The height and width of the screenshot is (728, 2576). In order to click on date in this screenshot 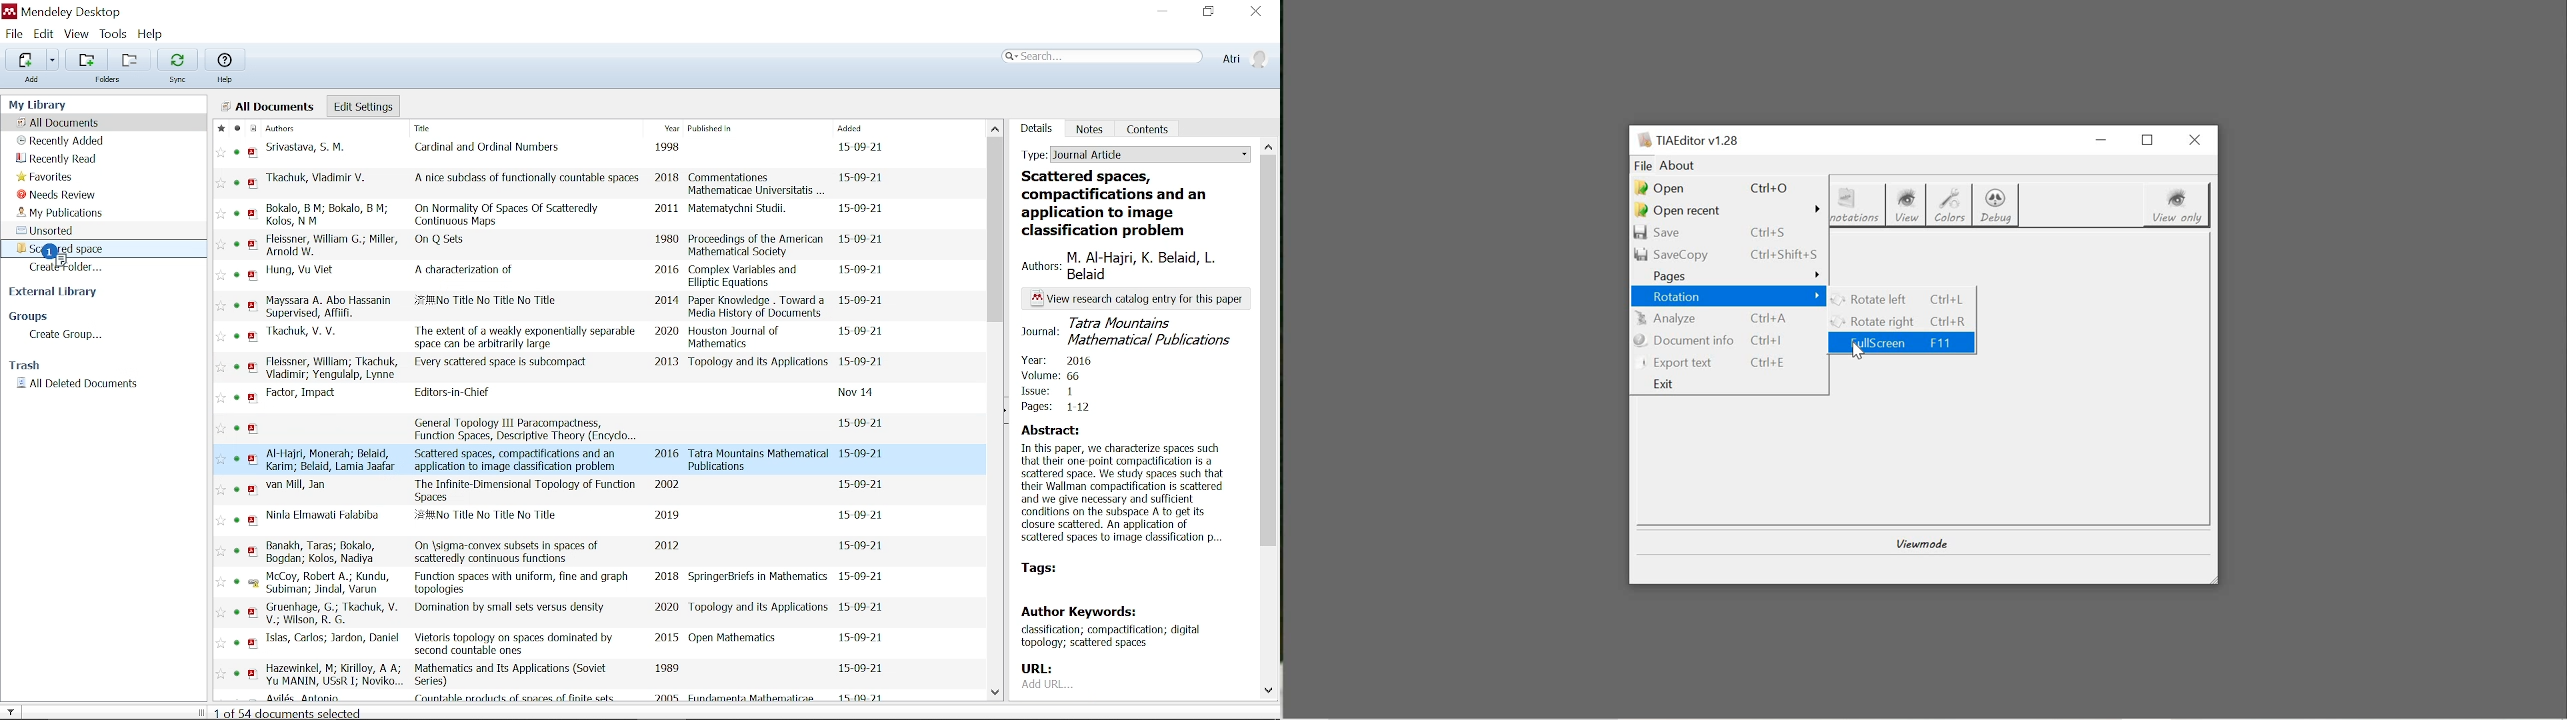, I will do `click(863, 243)`.